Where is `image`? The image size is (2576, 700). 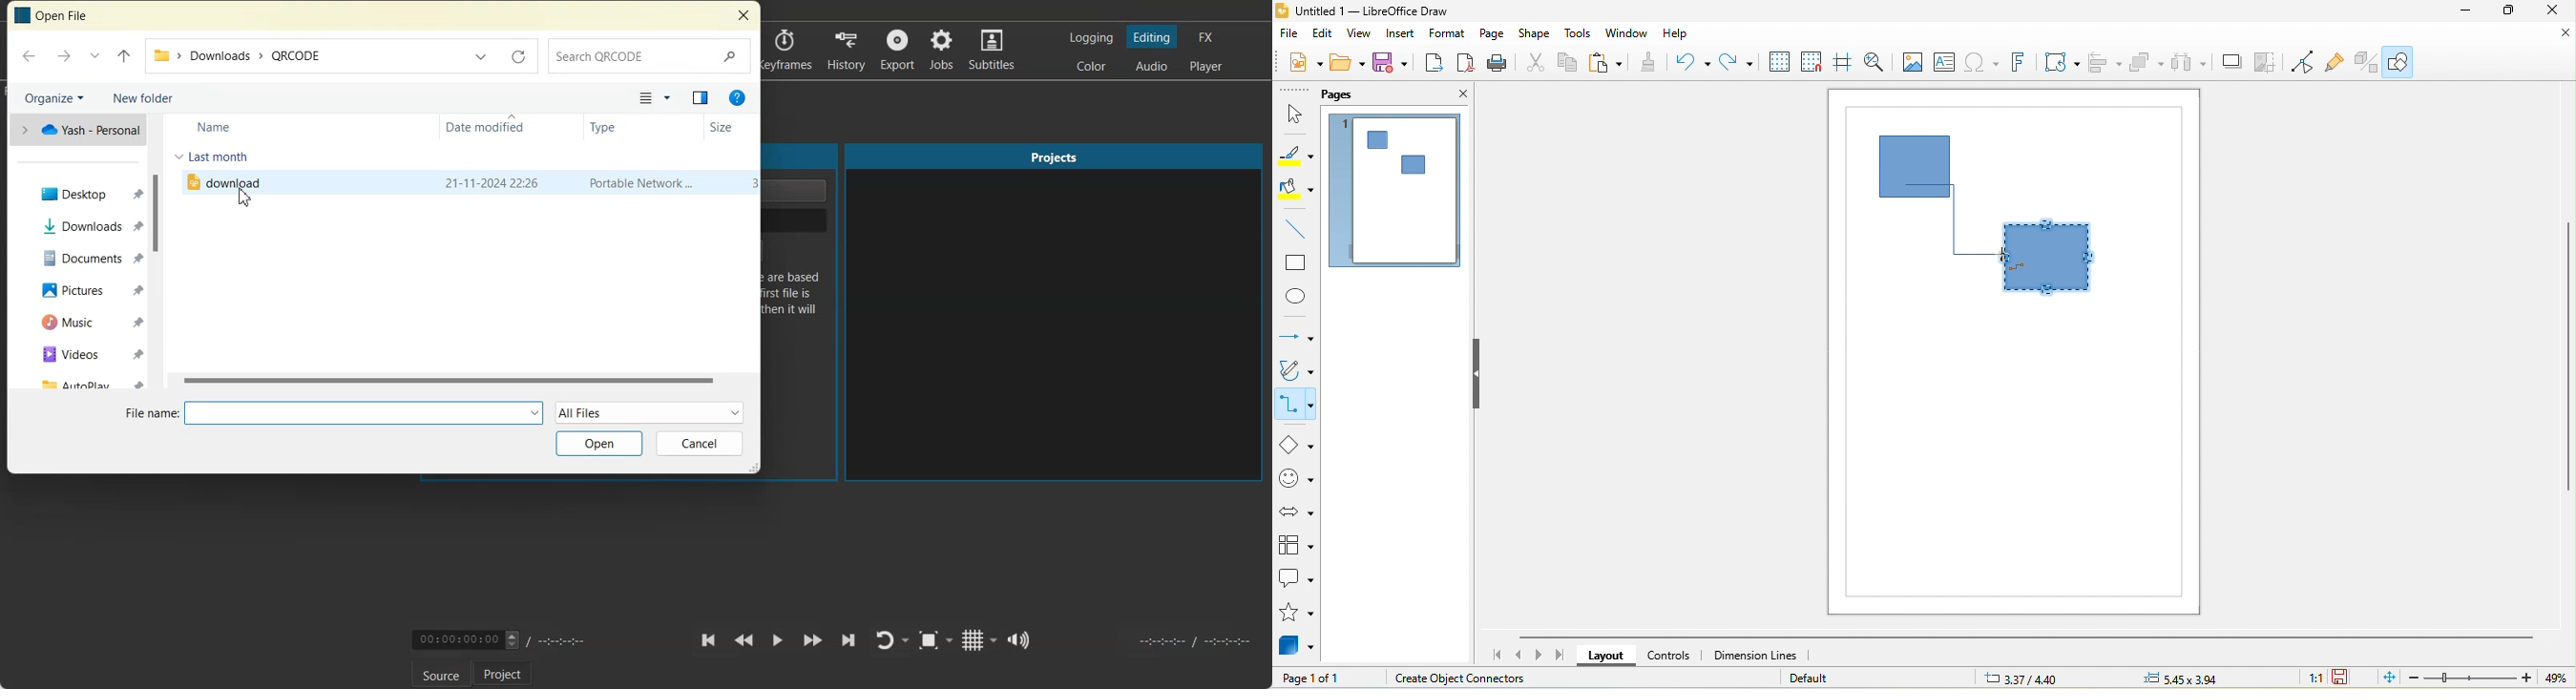 image is located at coordinates (1913, 62).